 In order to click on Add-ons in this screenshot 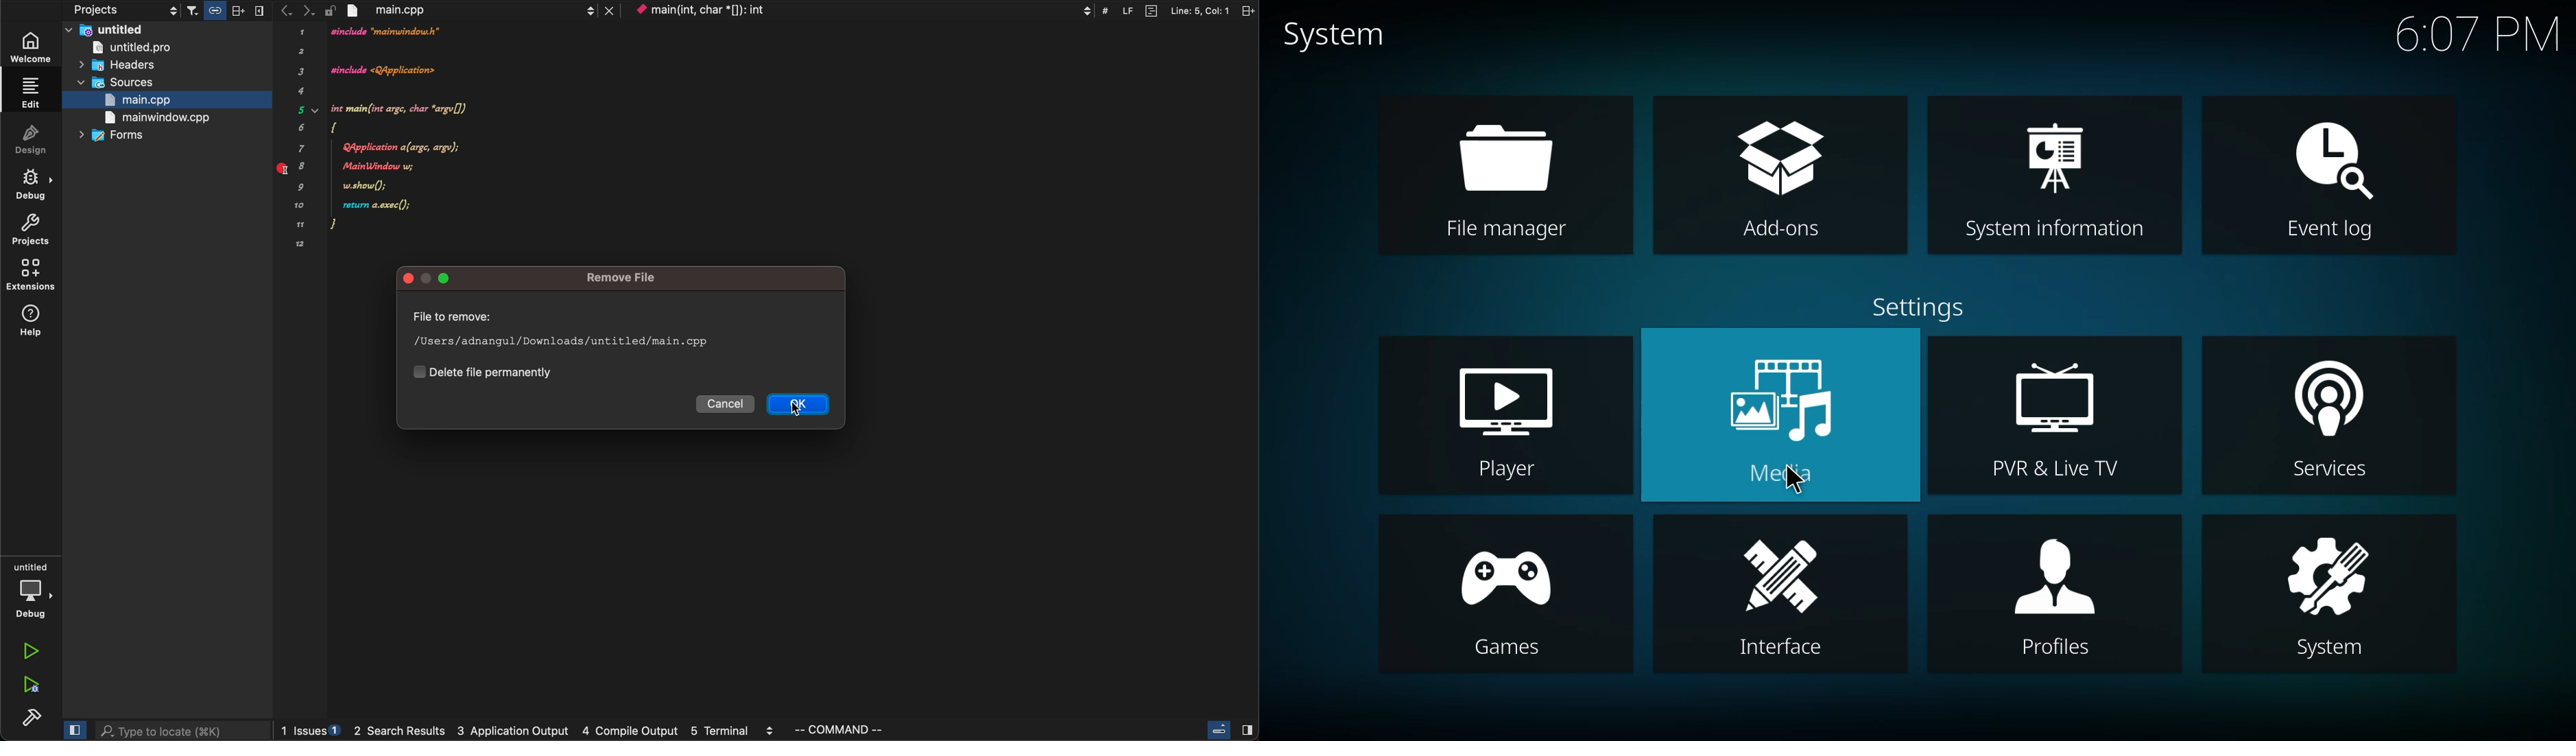, I will do `click(1787, 231)`.